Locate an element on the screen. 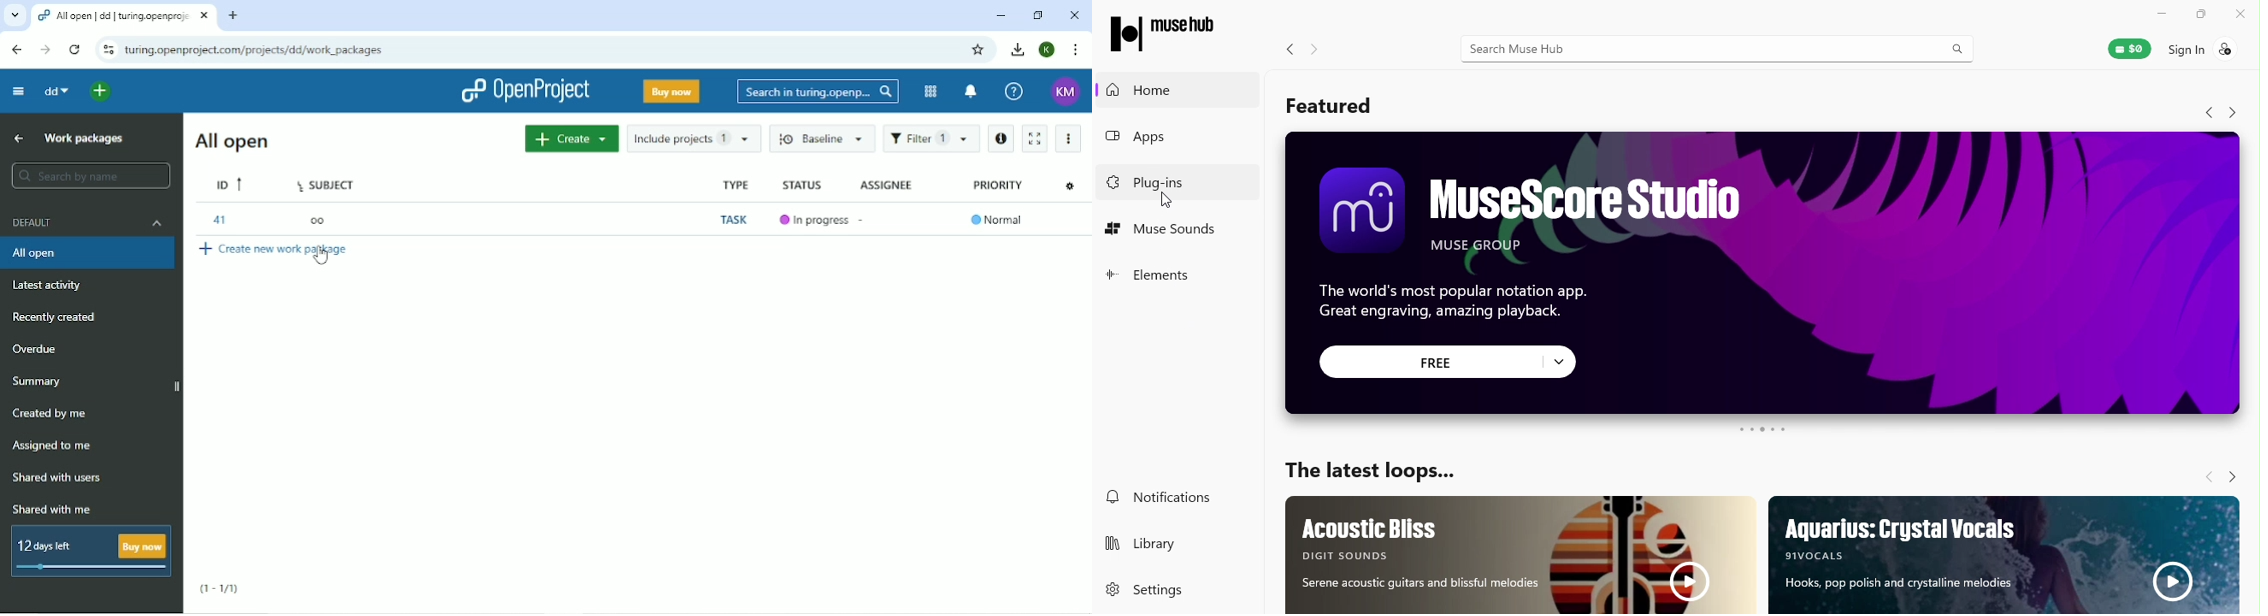 The width and height of the screenshot is (2268, 616). Acoustic bliss ad is located at coordinates (1523, 555).